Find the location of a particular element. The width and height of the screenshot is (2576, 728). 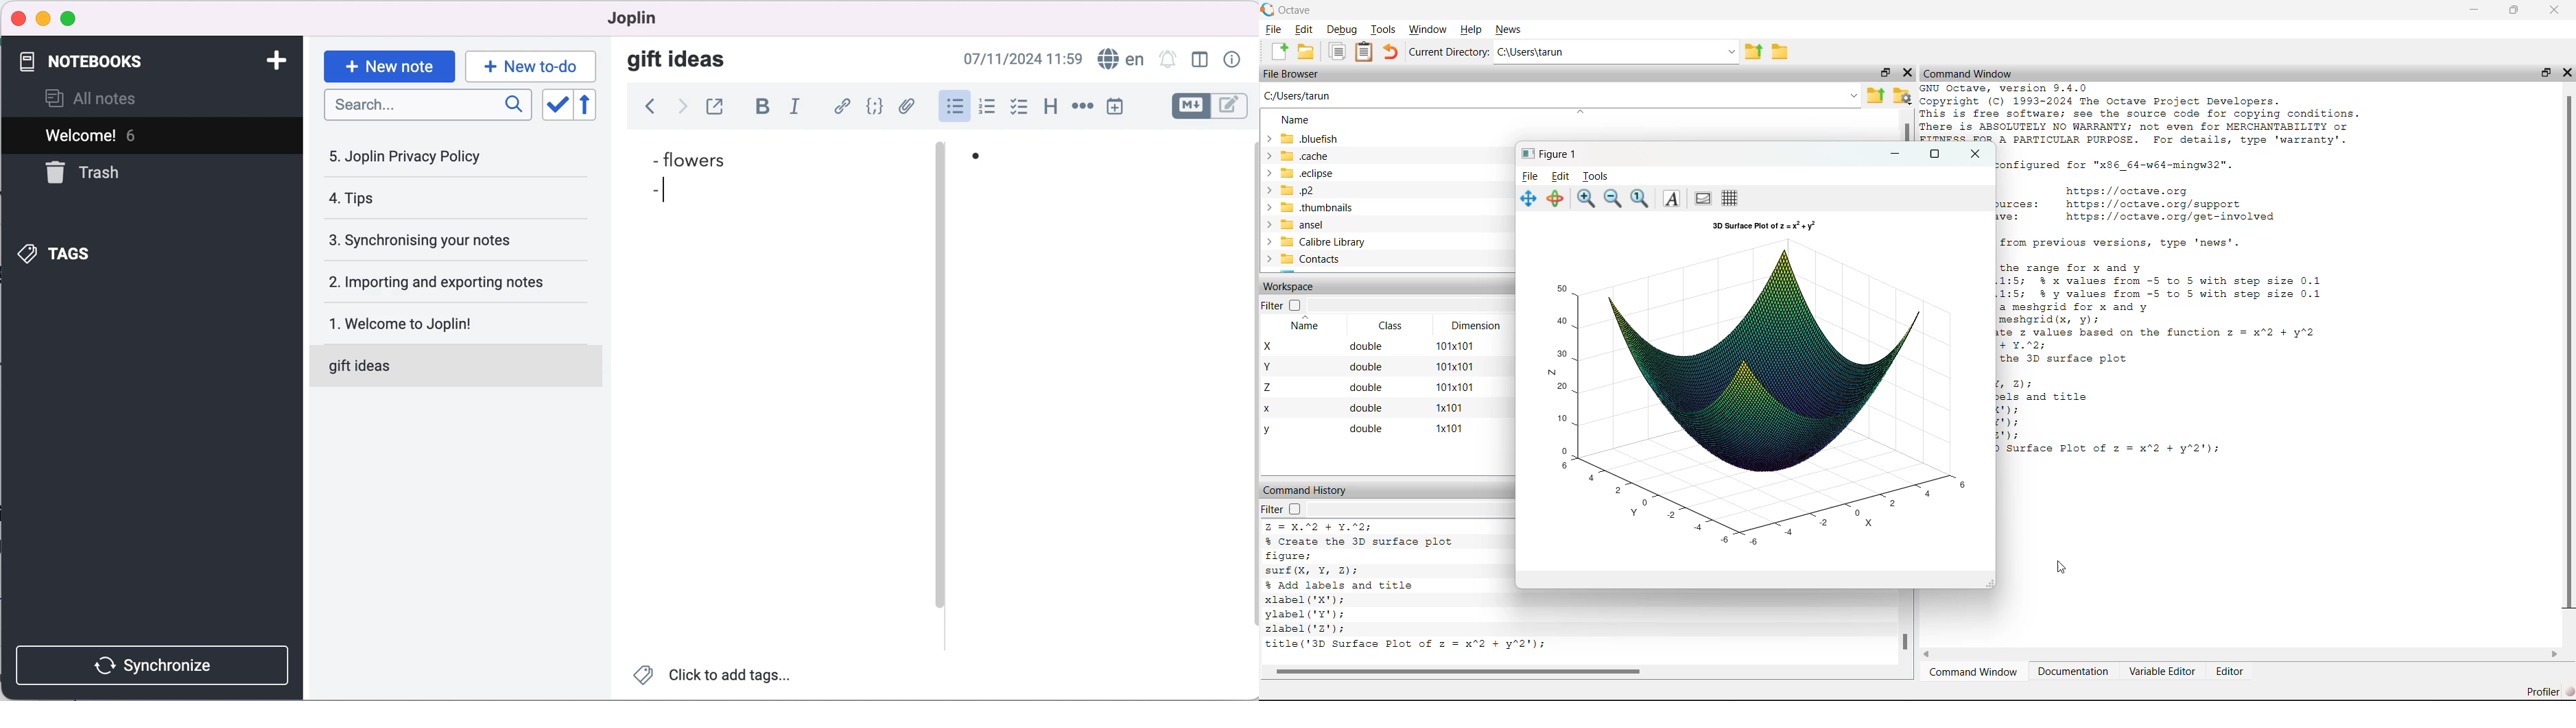

flowers is located at coordinates (706, 160).